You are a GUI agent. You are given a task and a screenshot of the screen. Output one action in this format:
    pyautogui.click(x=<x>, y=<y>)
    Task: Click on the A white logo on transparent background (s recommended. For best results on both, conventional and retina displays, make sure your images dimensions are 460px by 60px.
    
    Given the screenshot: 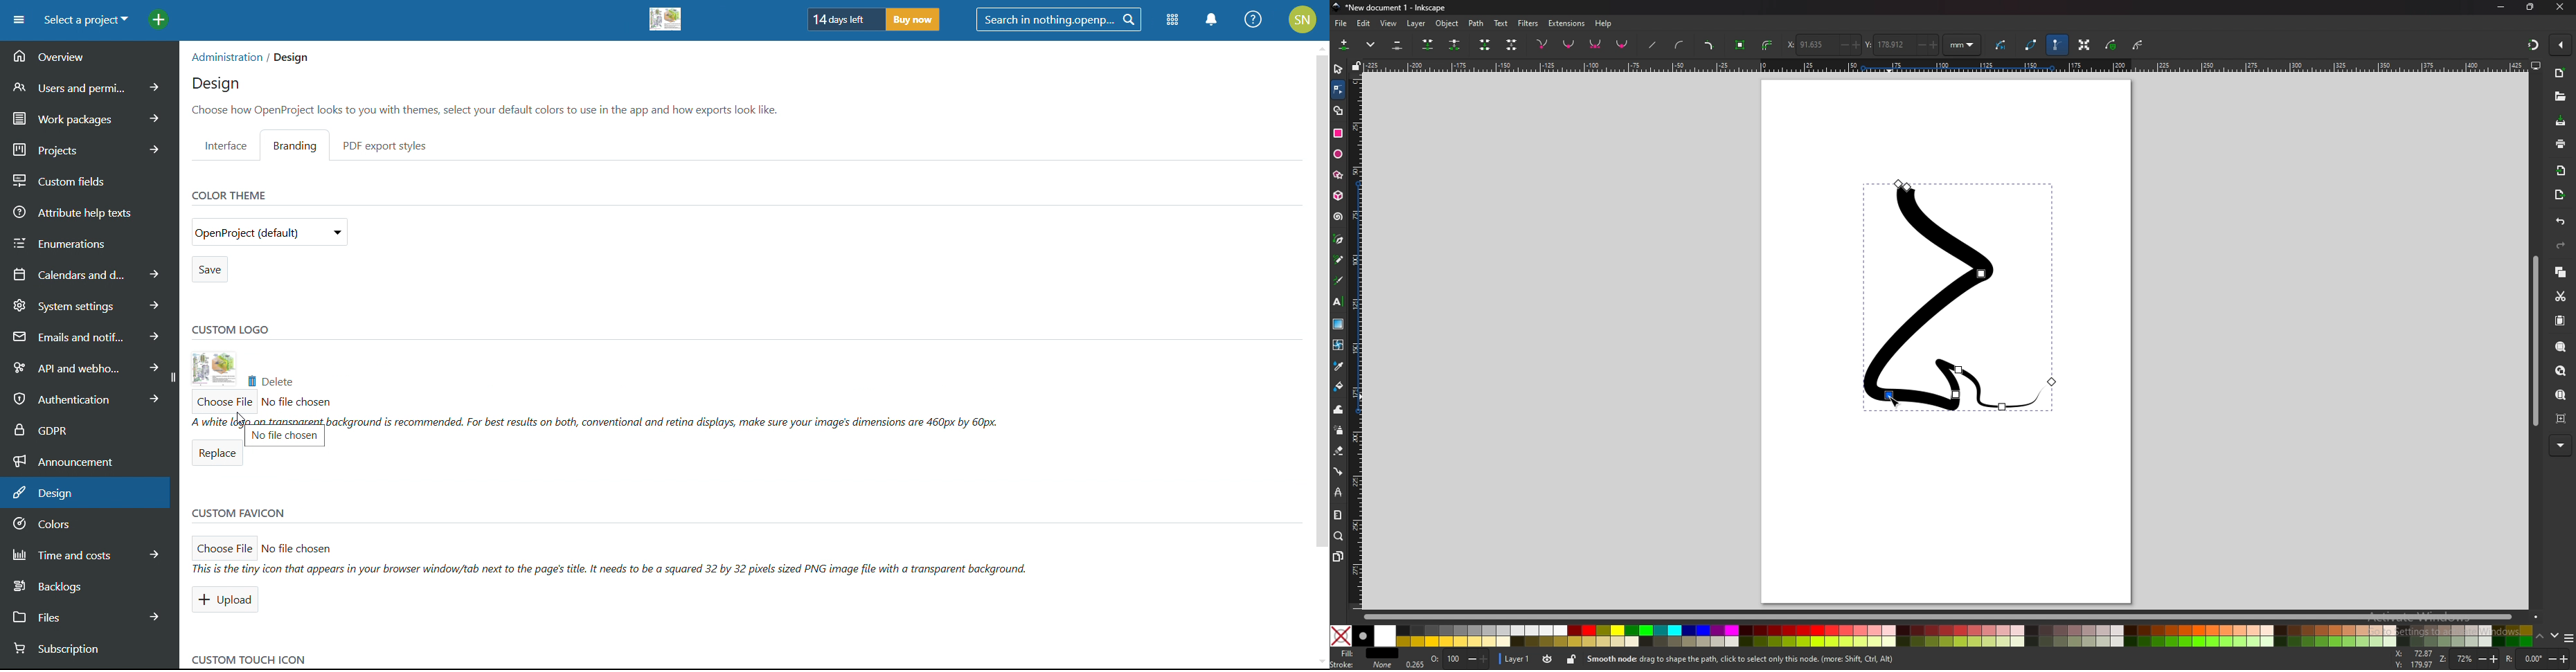 What is the action you would take?
    pyautogui.click(x=597, y=421)
    